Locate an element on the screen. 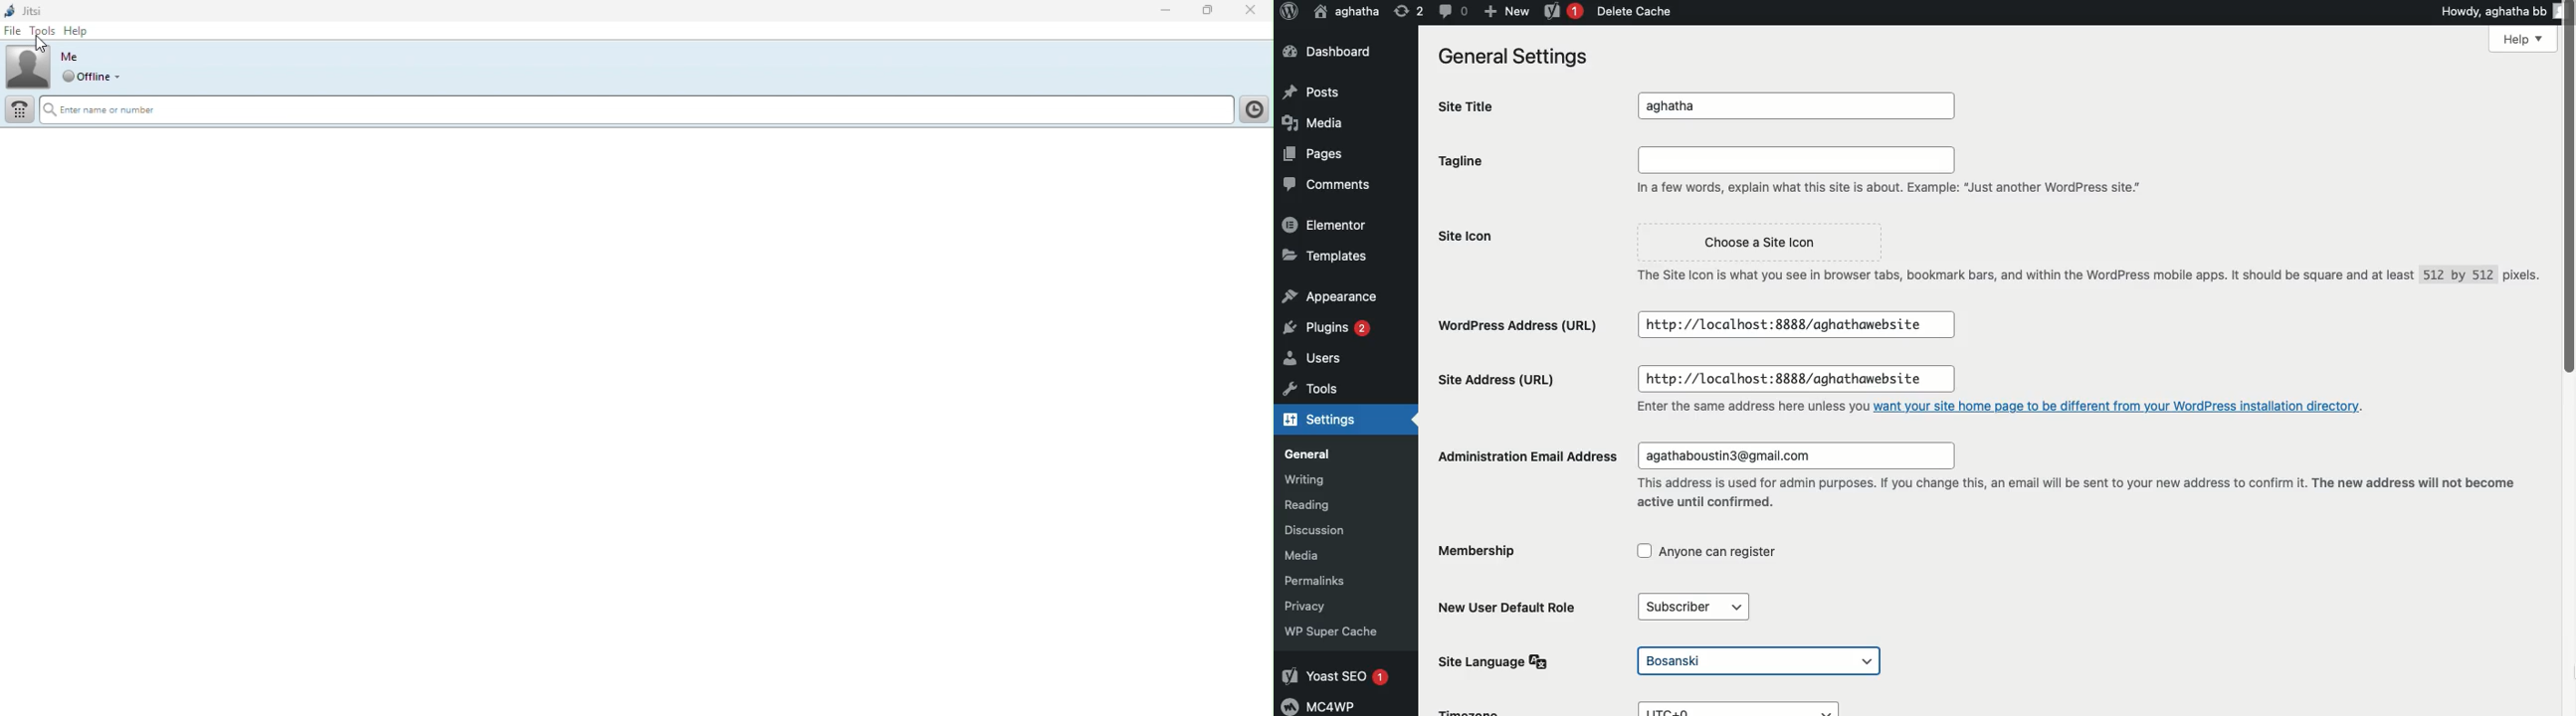 The height and width of the screenshot is (728, 2576). Yoast SEO is located at coordinates (1339, 677).